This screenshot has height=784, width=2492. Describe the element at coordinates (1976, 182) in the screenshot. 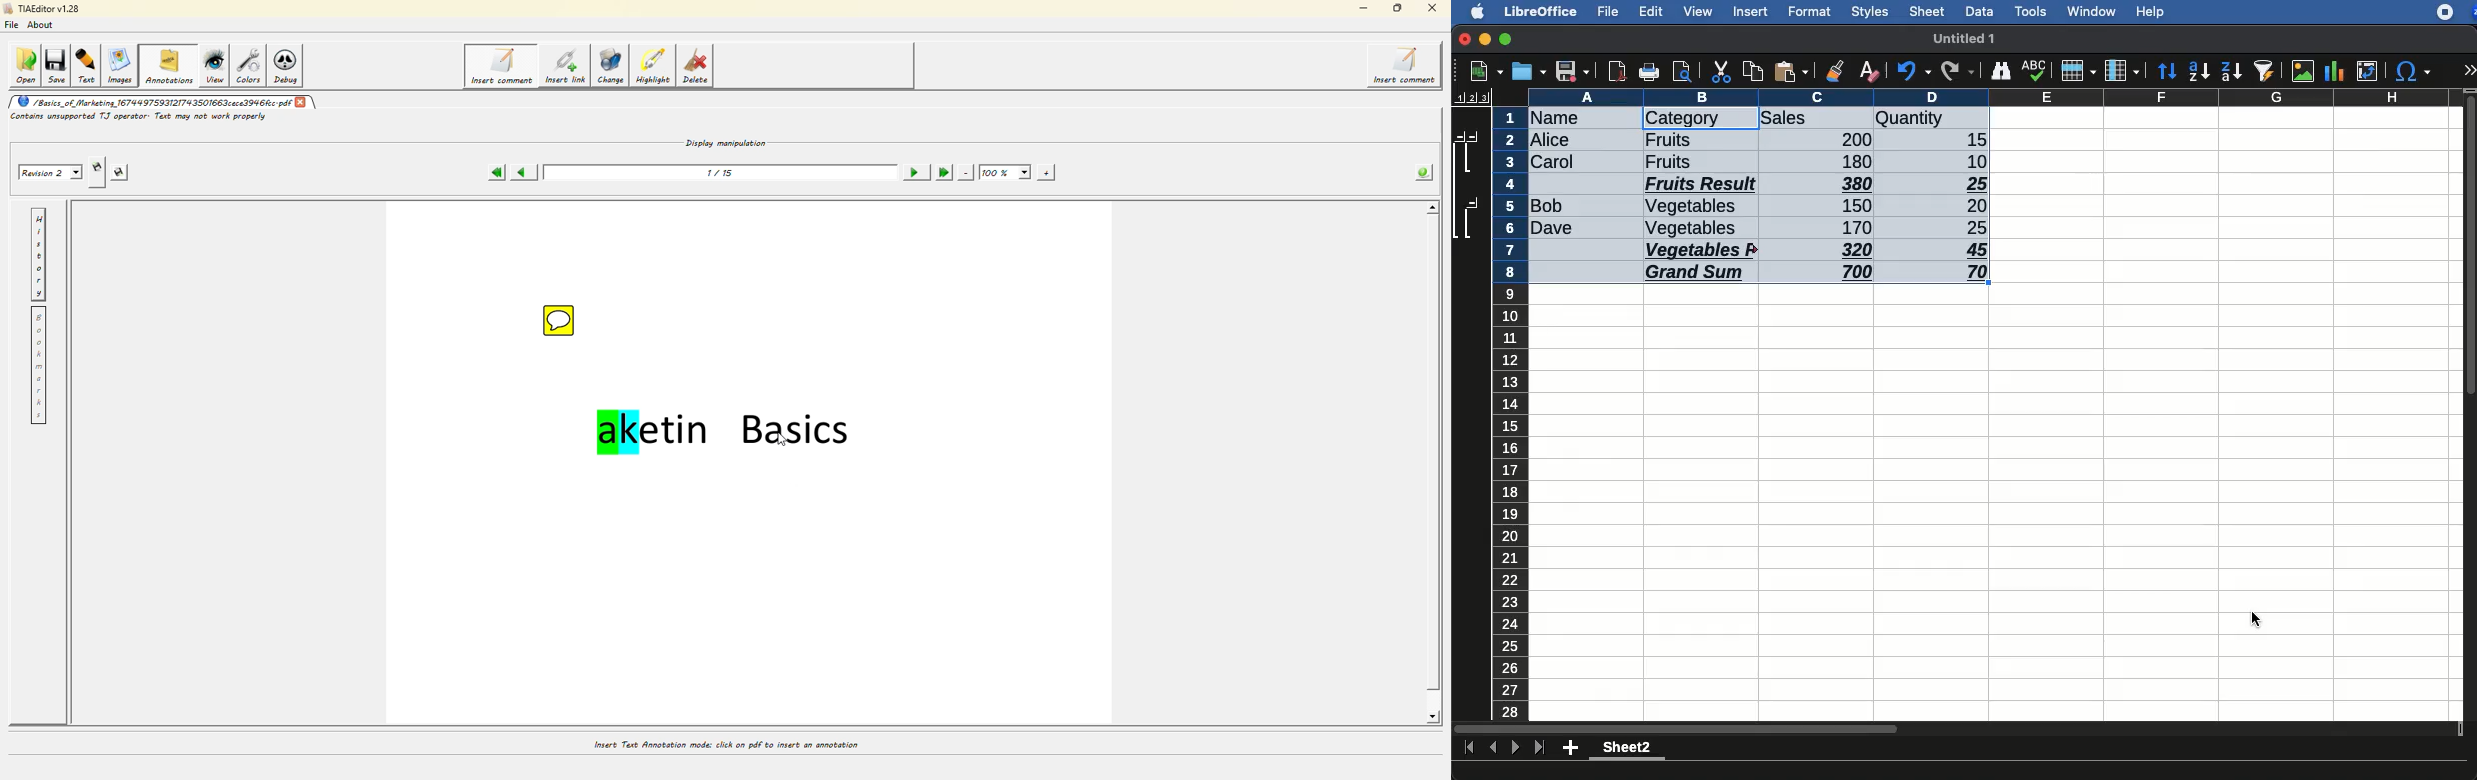

I see `25` at that location.